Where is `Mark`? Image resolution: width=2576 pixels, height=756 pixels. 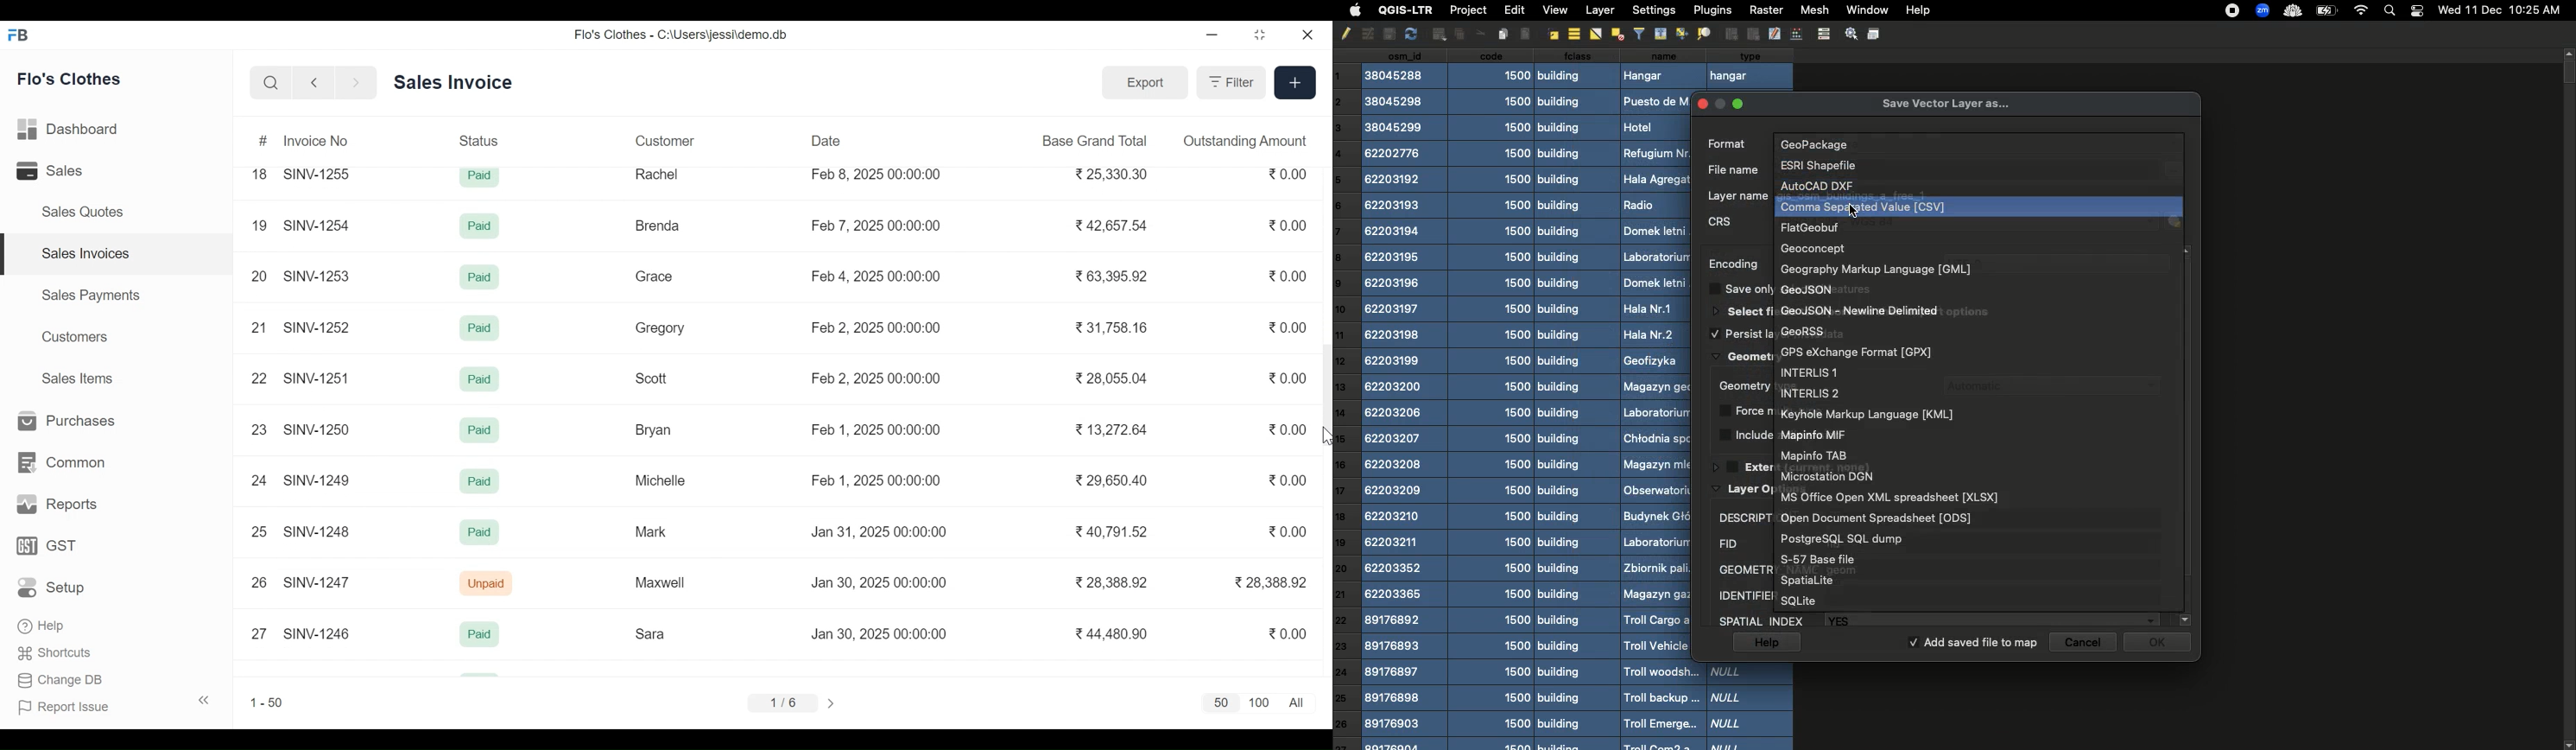
Mark is located at coordinates (650, 531).